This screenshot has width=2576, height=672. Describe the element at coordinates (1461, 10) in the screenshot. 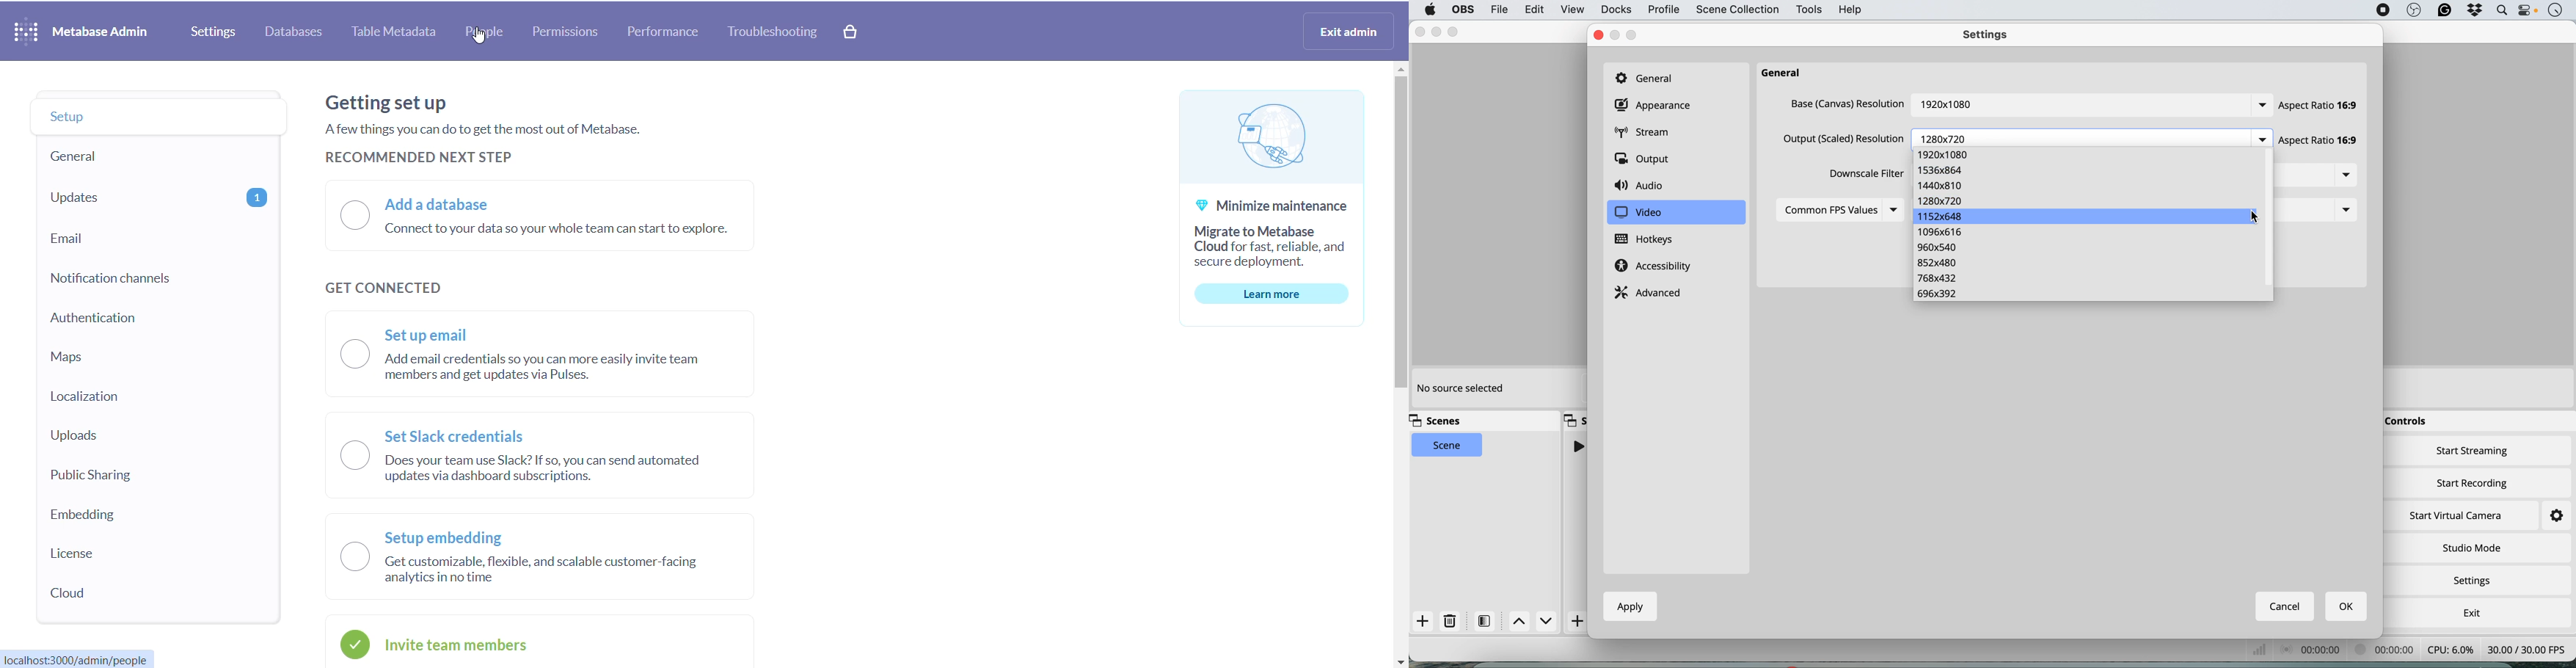

I see `obs` at that location.